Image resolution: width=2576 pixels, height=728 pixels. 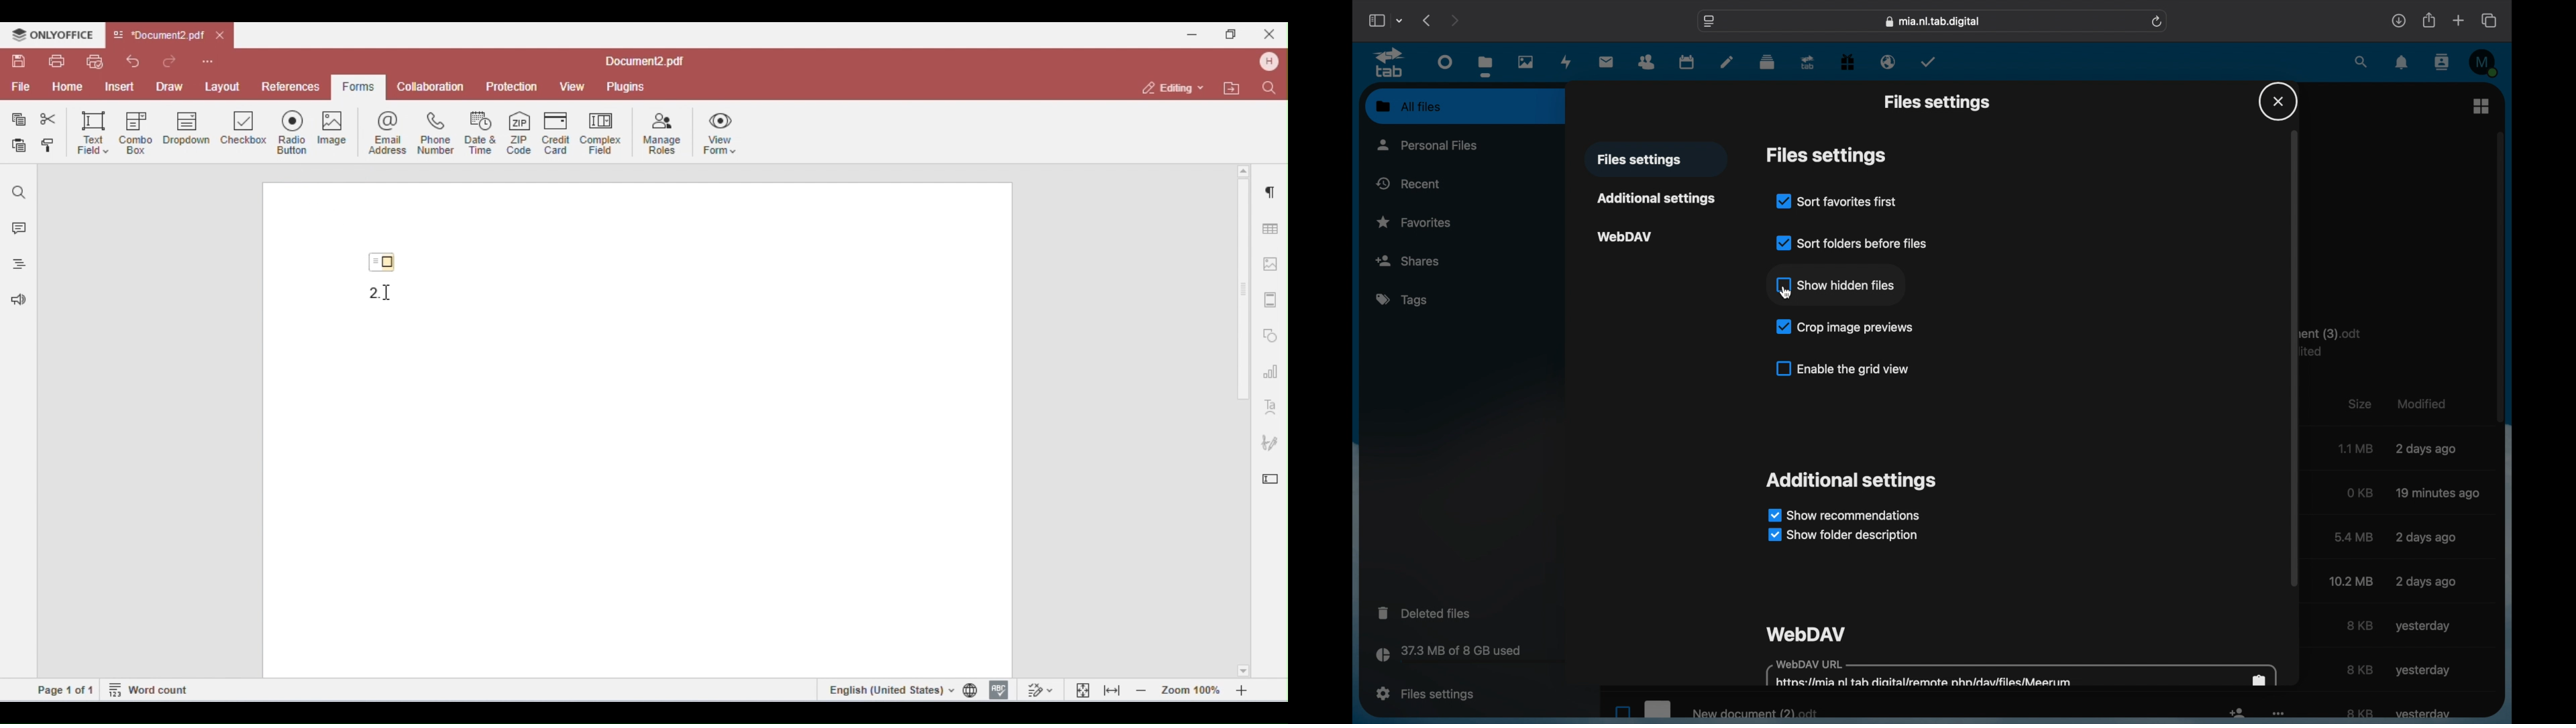 What do you see at coordinates (1426, 612) in the screenshot?
I see `deleted files` at bounding box center [1426, 612].